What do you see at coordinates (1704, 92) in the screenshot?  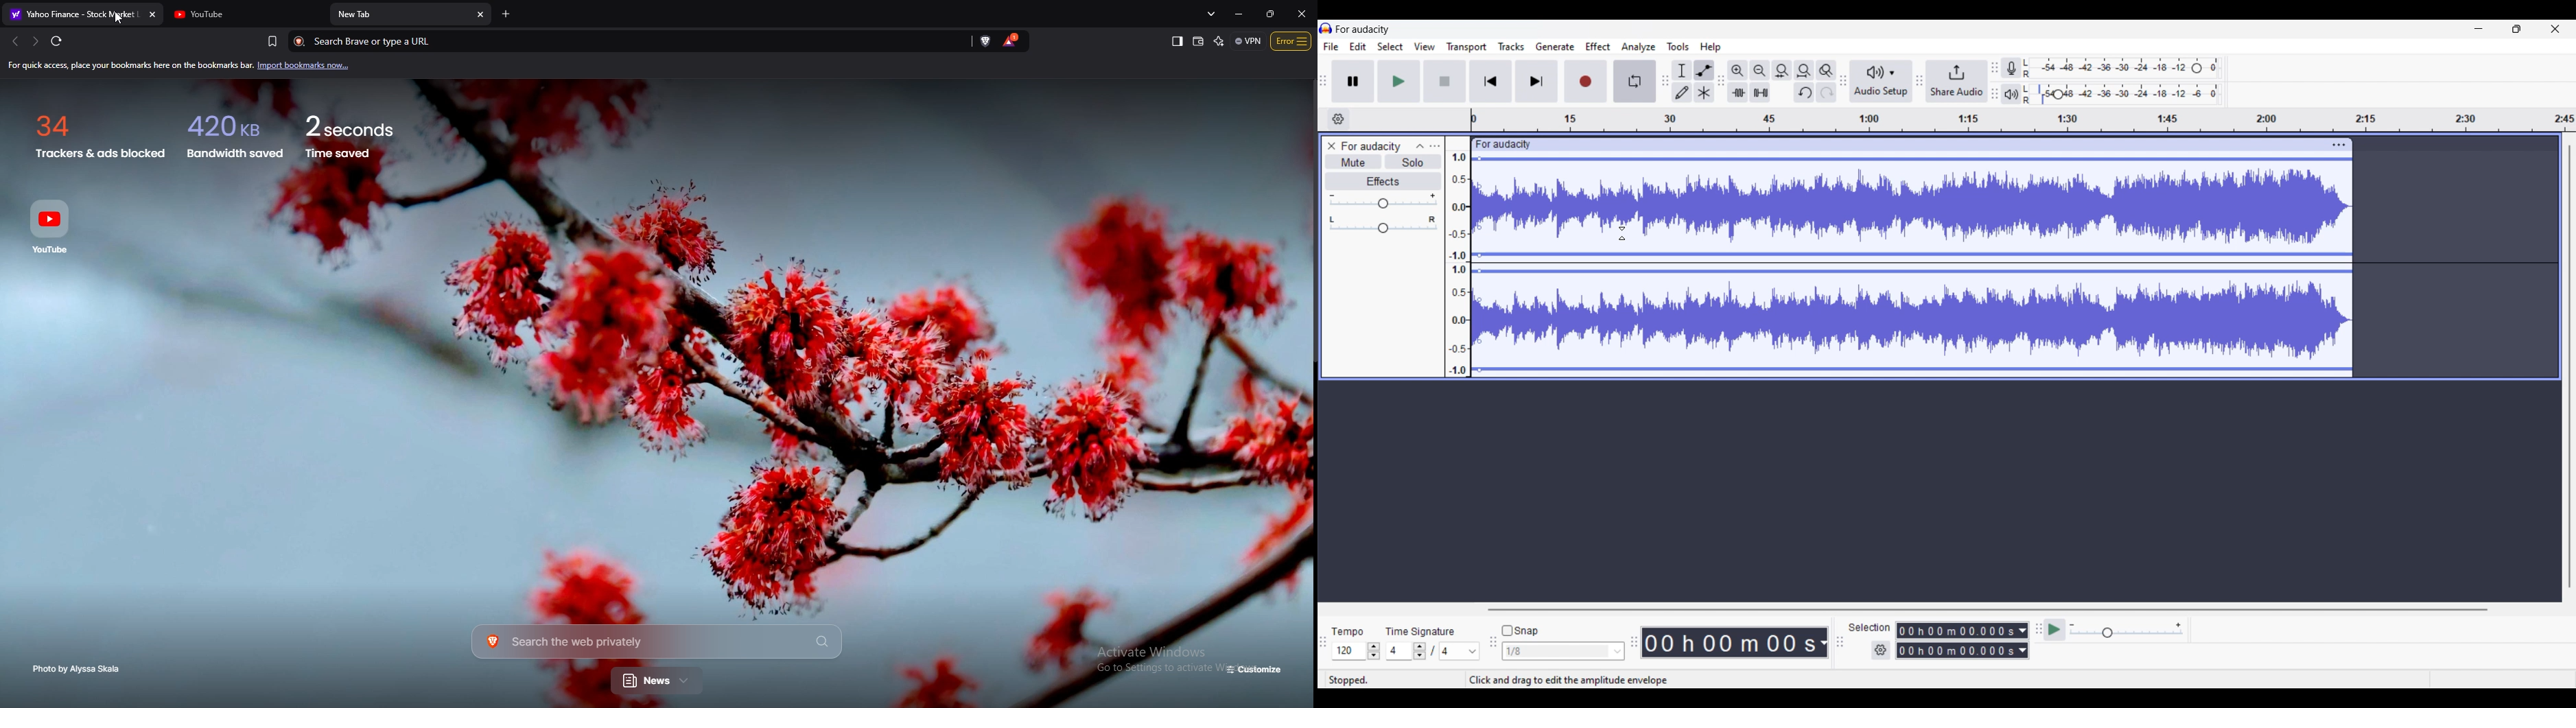 I see `Multi tool` at bounding box center [1704, 92].